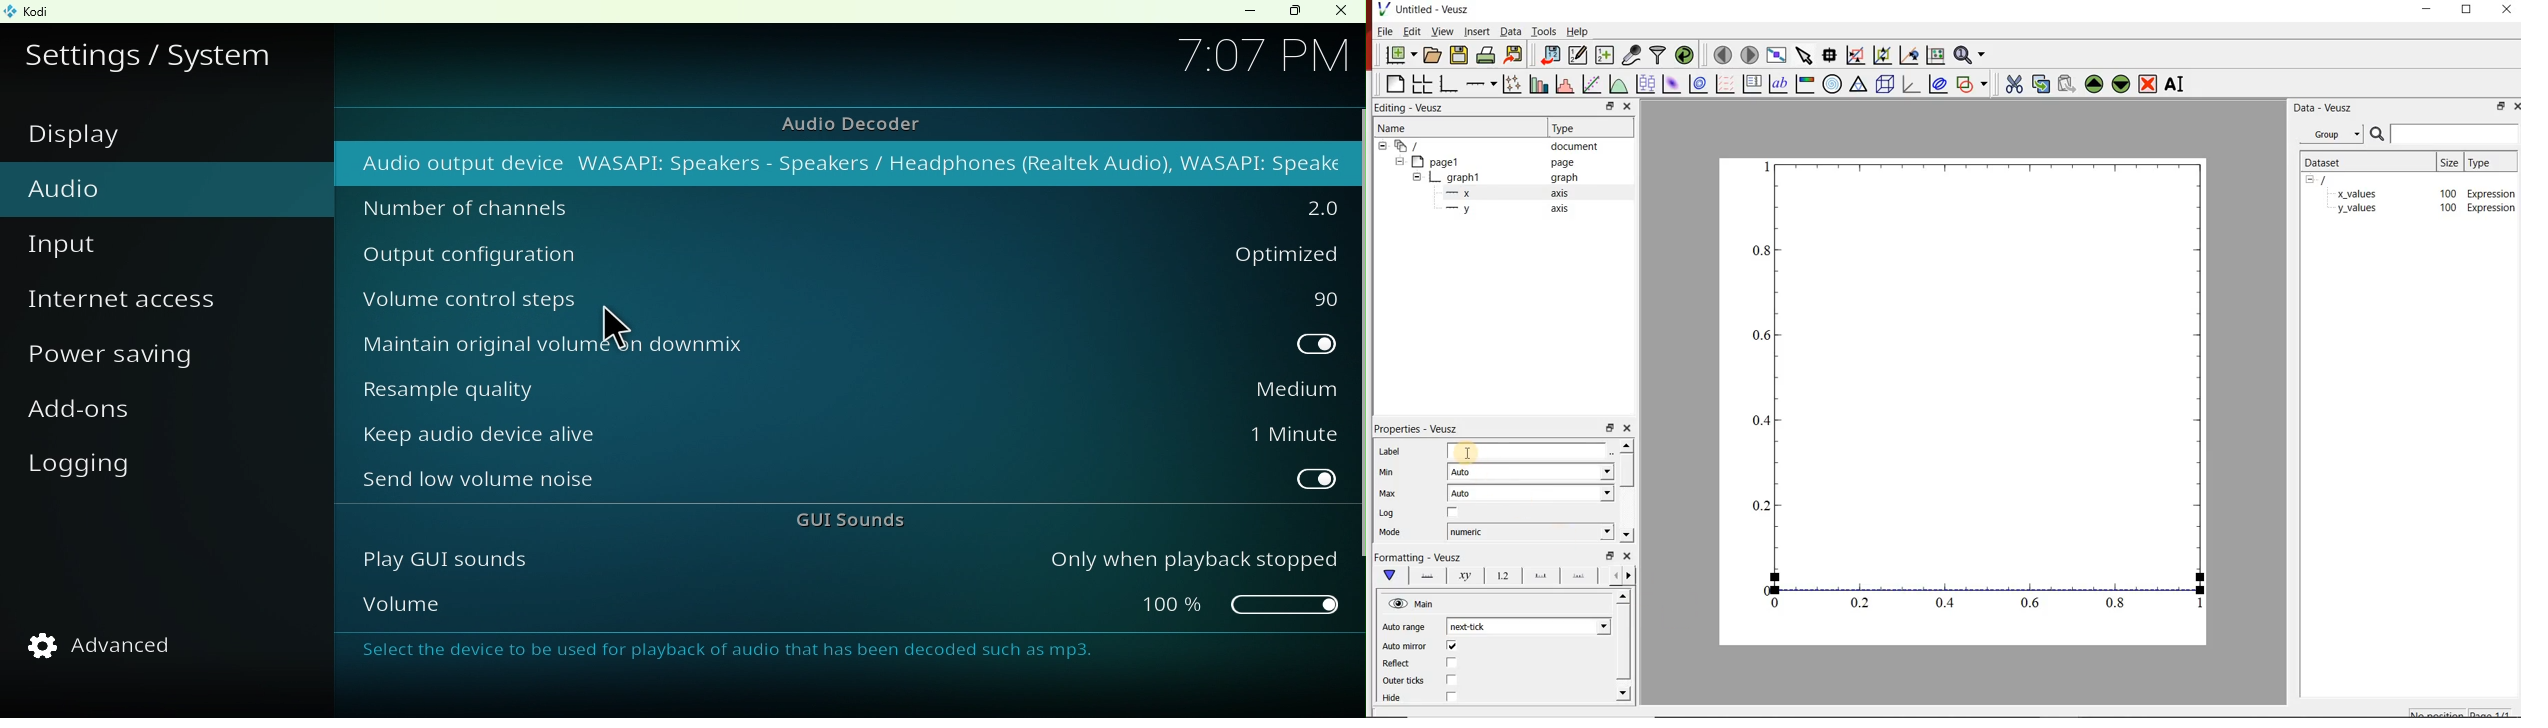 The width and height of the screenshot is (2548, 728). I want to click on plot vector field, so click(1725, 84).